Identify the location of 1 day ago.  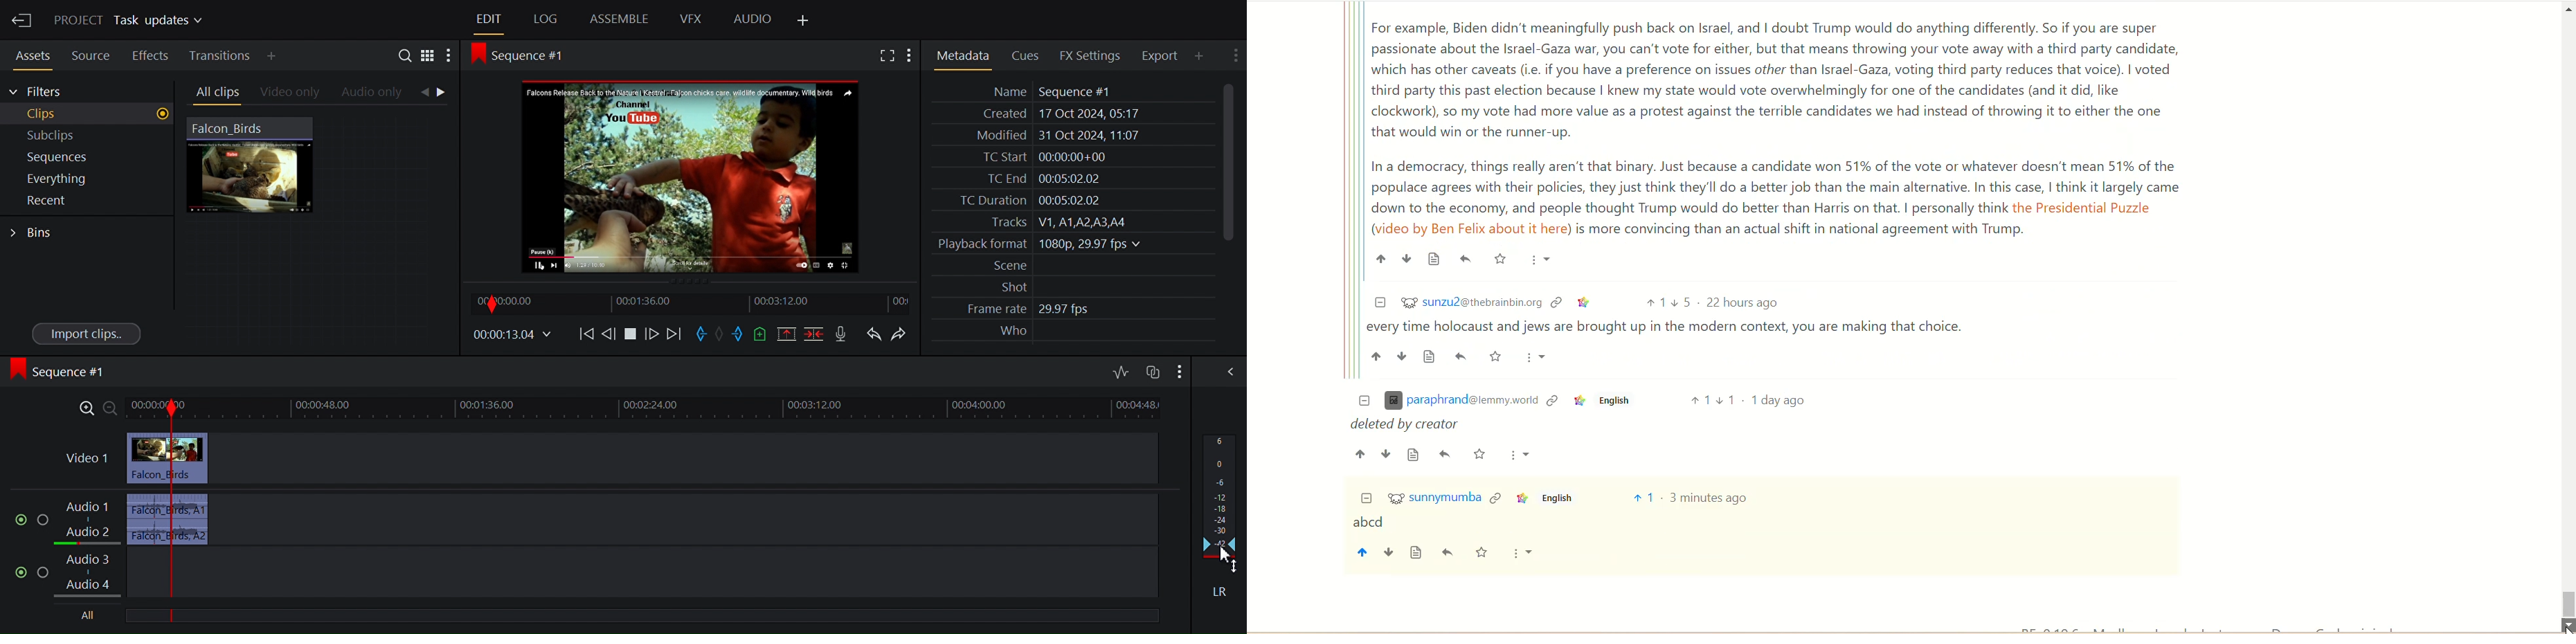
(1778, 399).